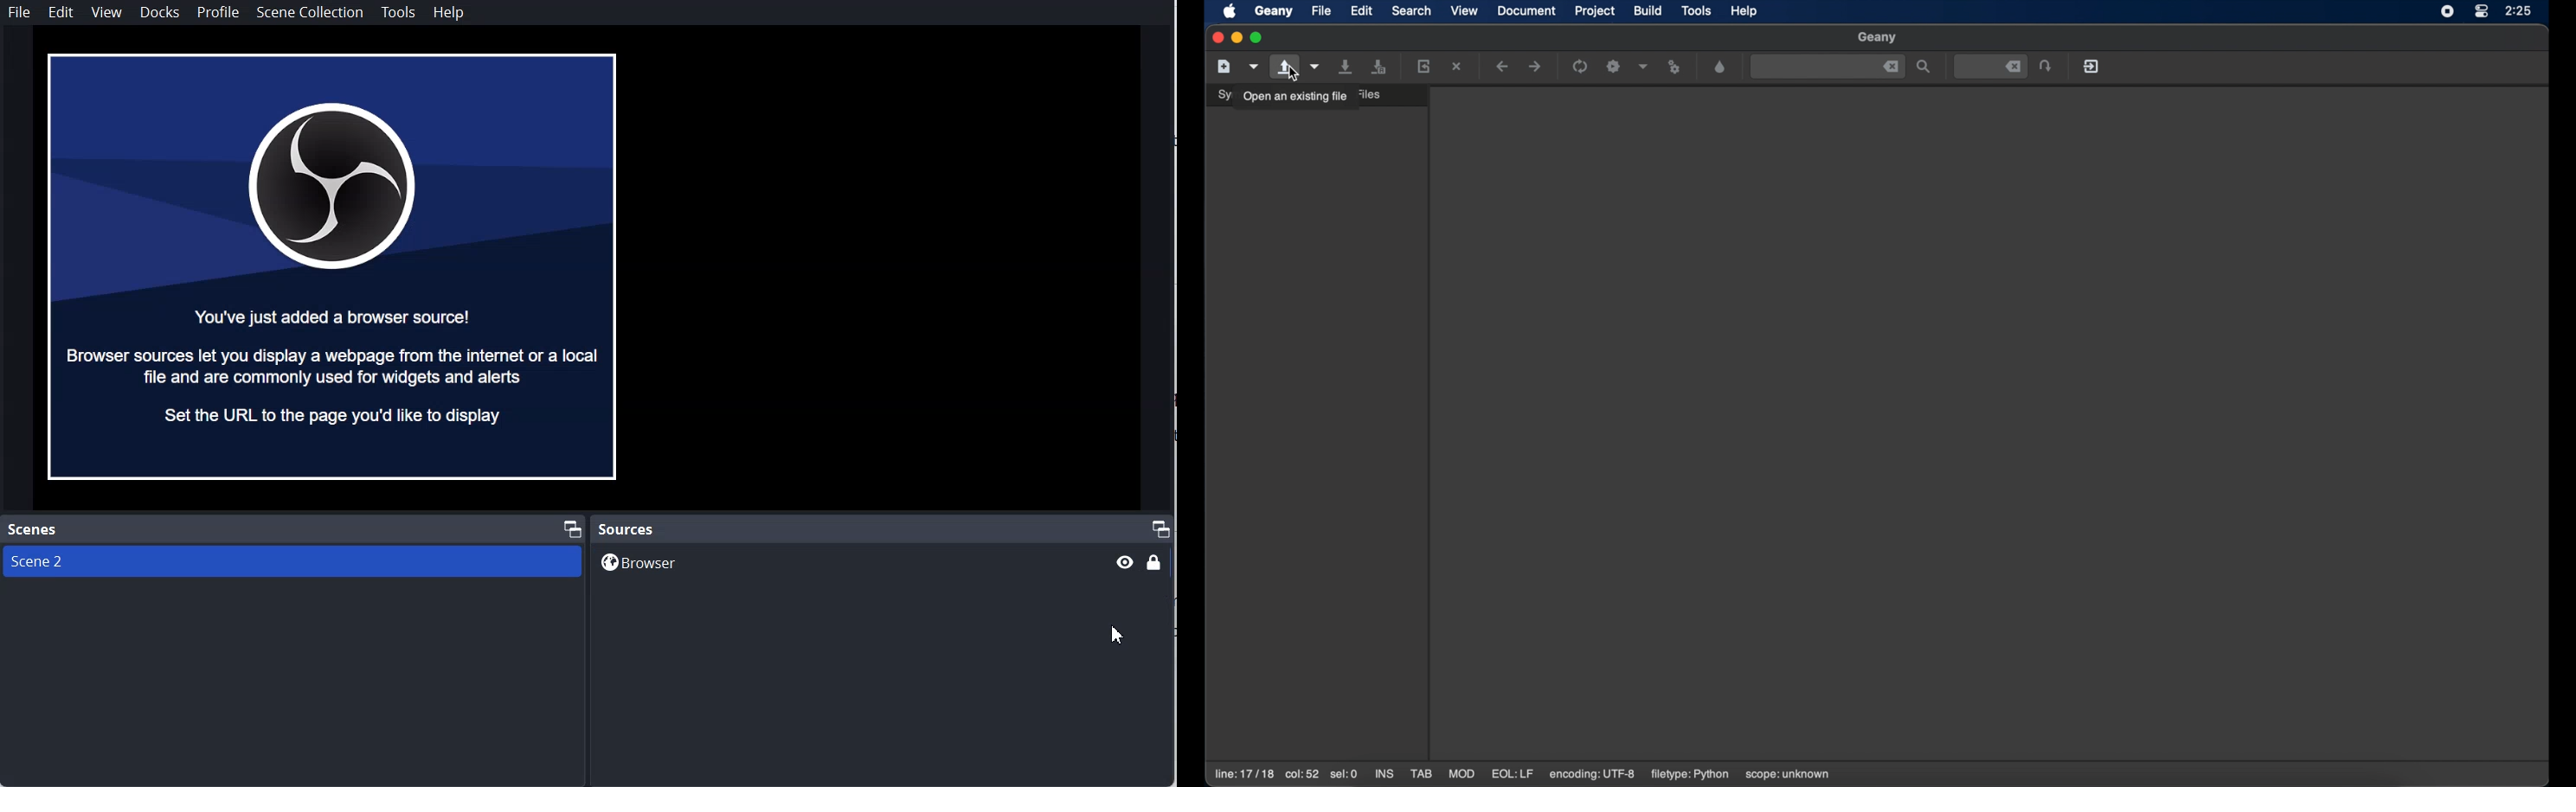  I want to click on Help, so click(449, 13).